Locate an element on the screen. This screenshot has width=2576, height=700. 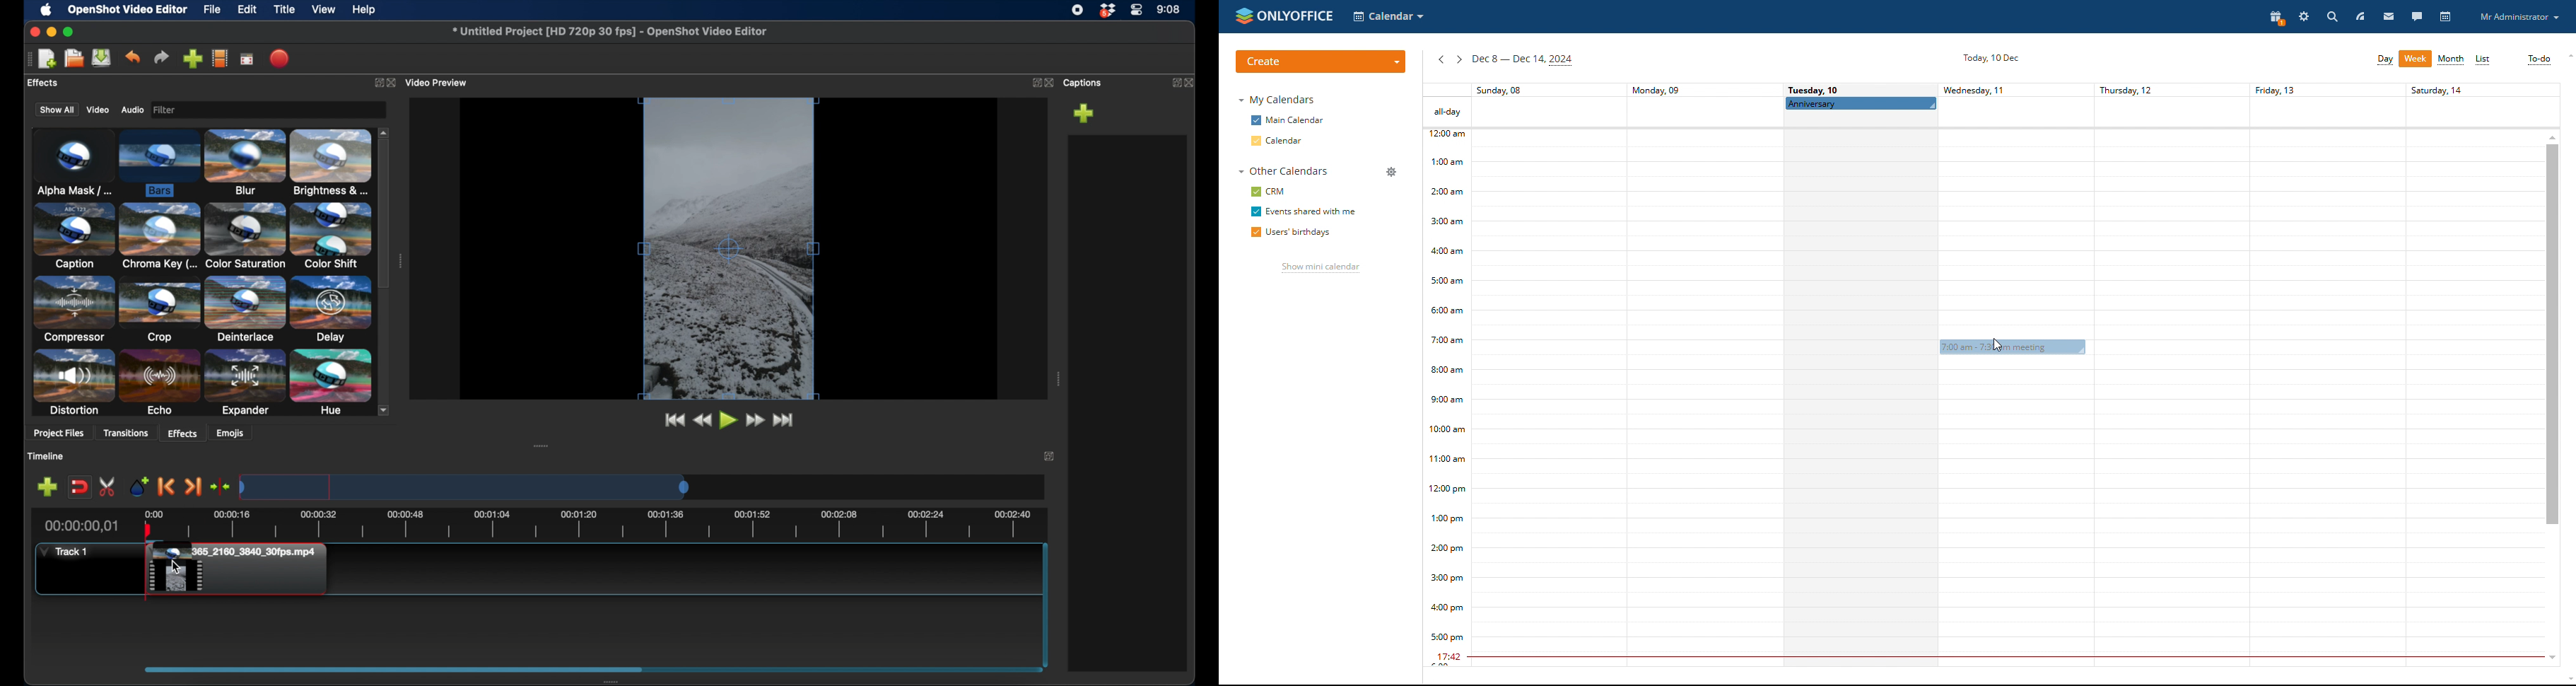
deinterlace is located at coordinates (244, 310).